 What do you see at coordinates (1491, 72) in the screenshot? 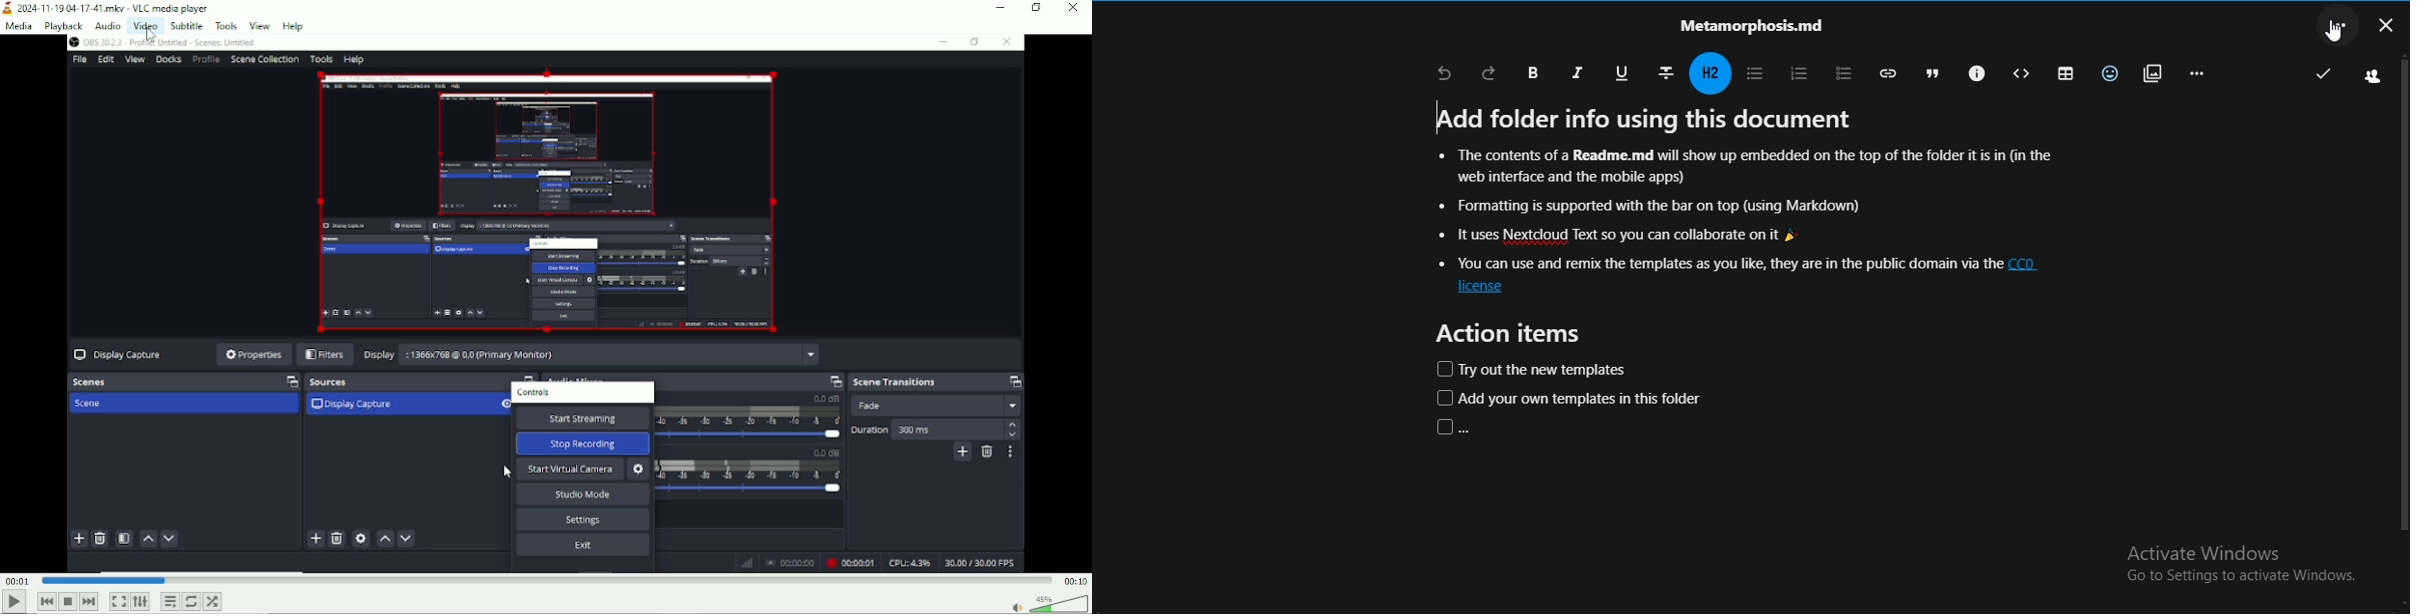
I see `redo` at bounding box center [1491, 72].